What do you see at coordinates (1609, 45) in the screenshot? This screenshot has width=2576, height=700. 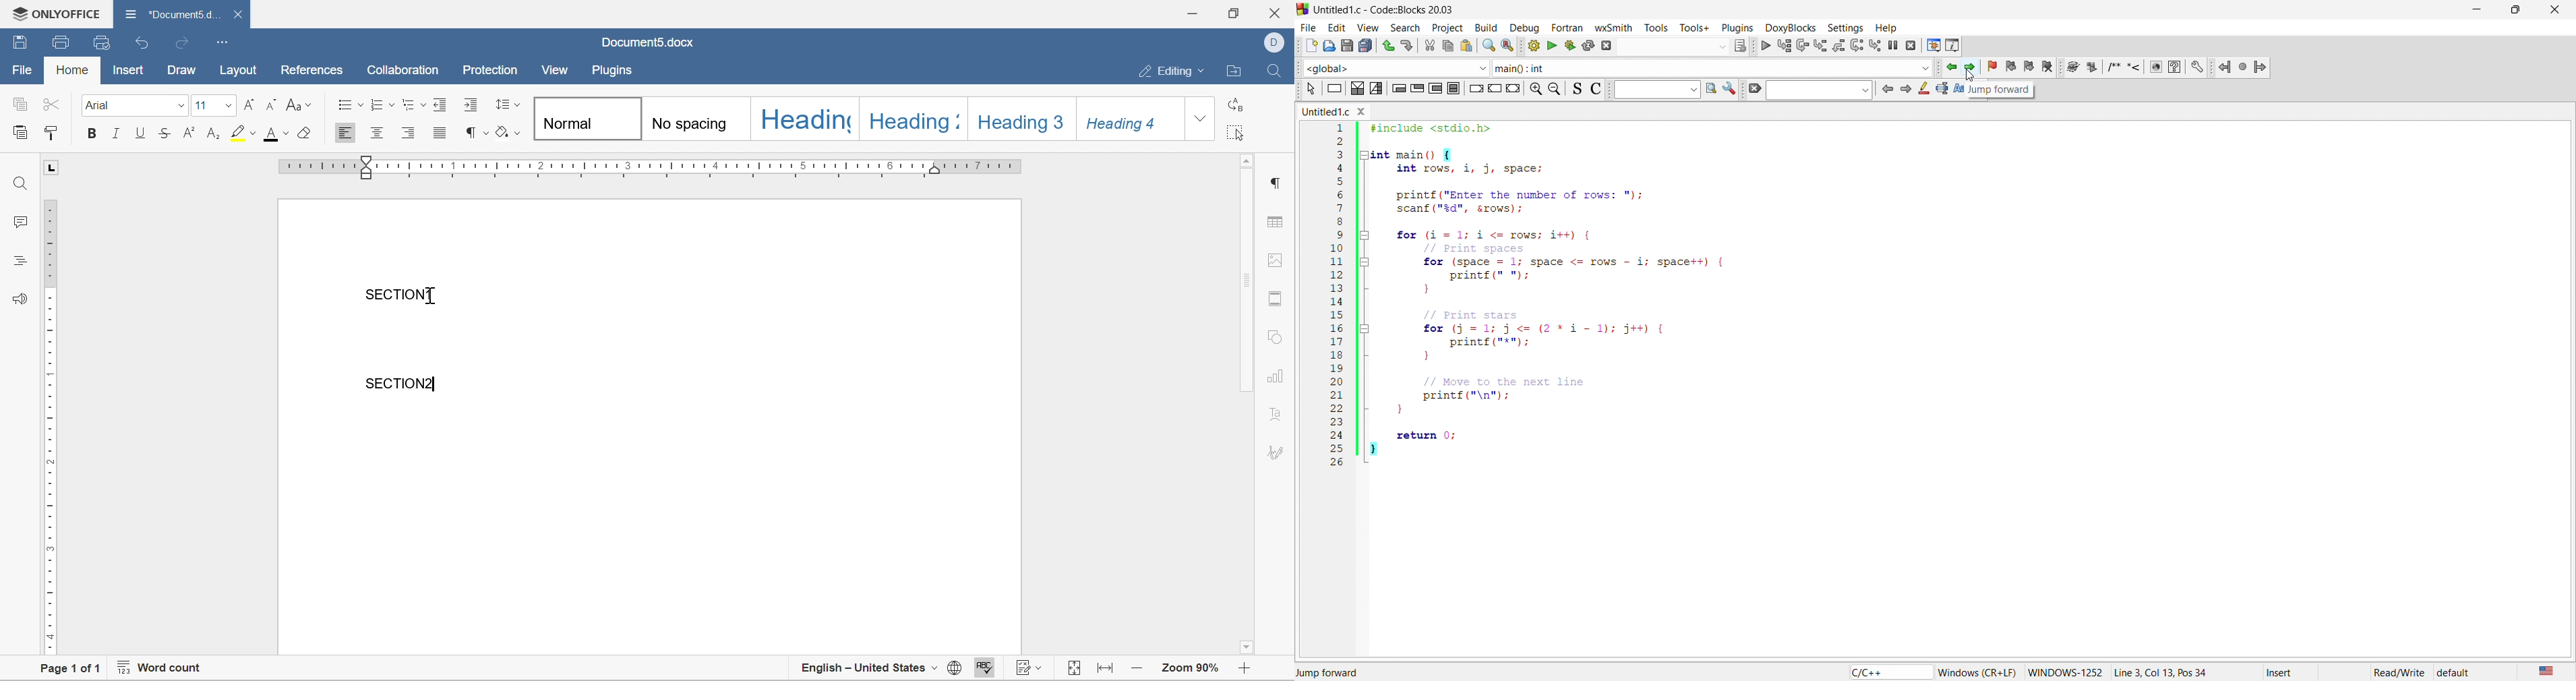 I see `abort ` at bounding box center [1609, 45].